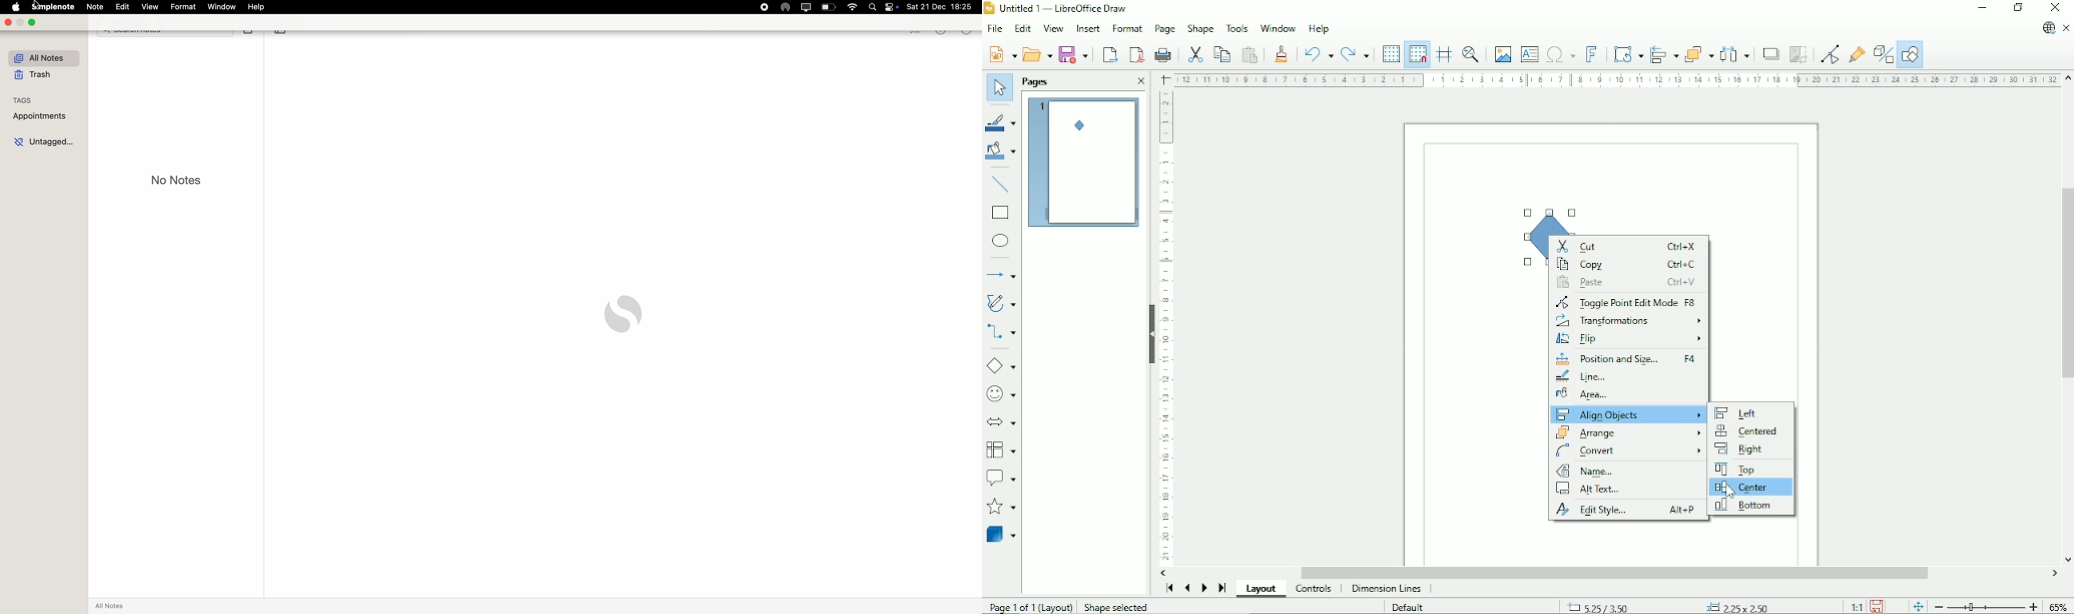 The height and width of the screenshot is (616, 2100). What do you see at coordinates (1186, 588) in the screenshot?
I see `Scroll to previous page` at bounding box center [1186, 588].